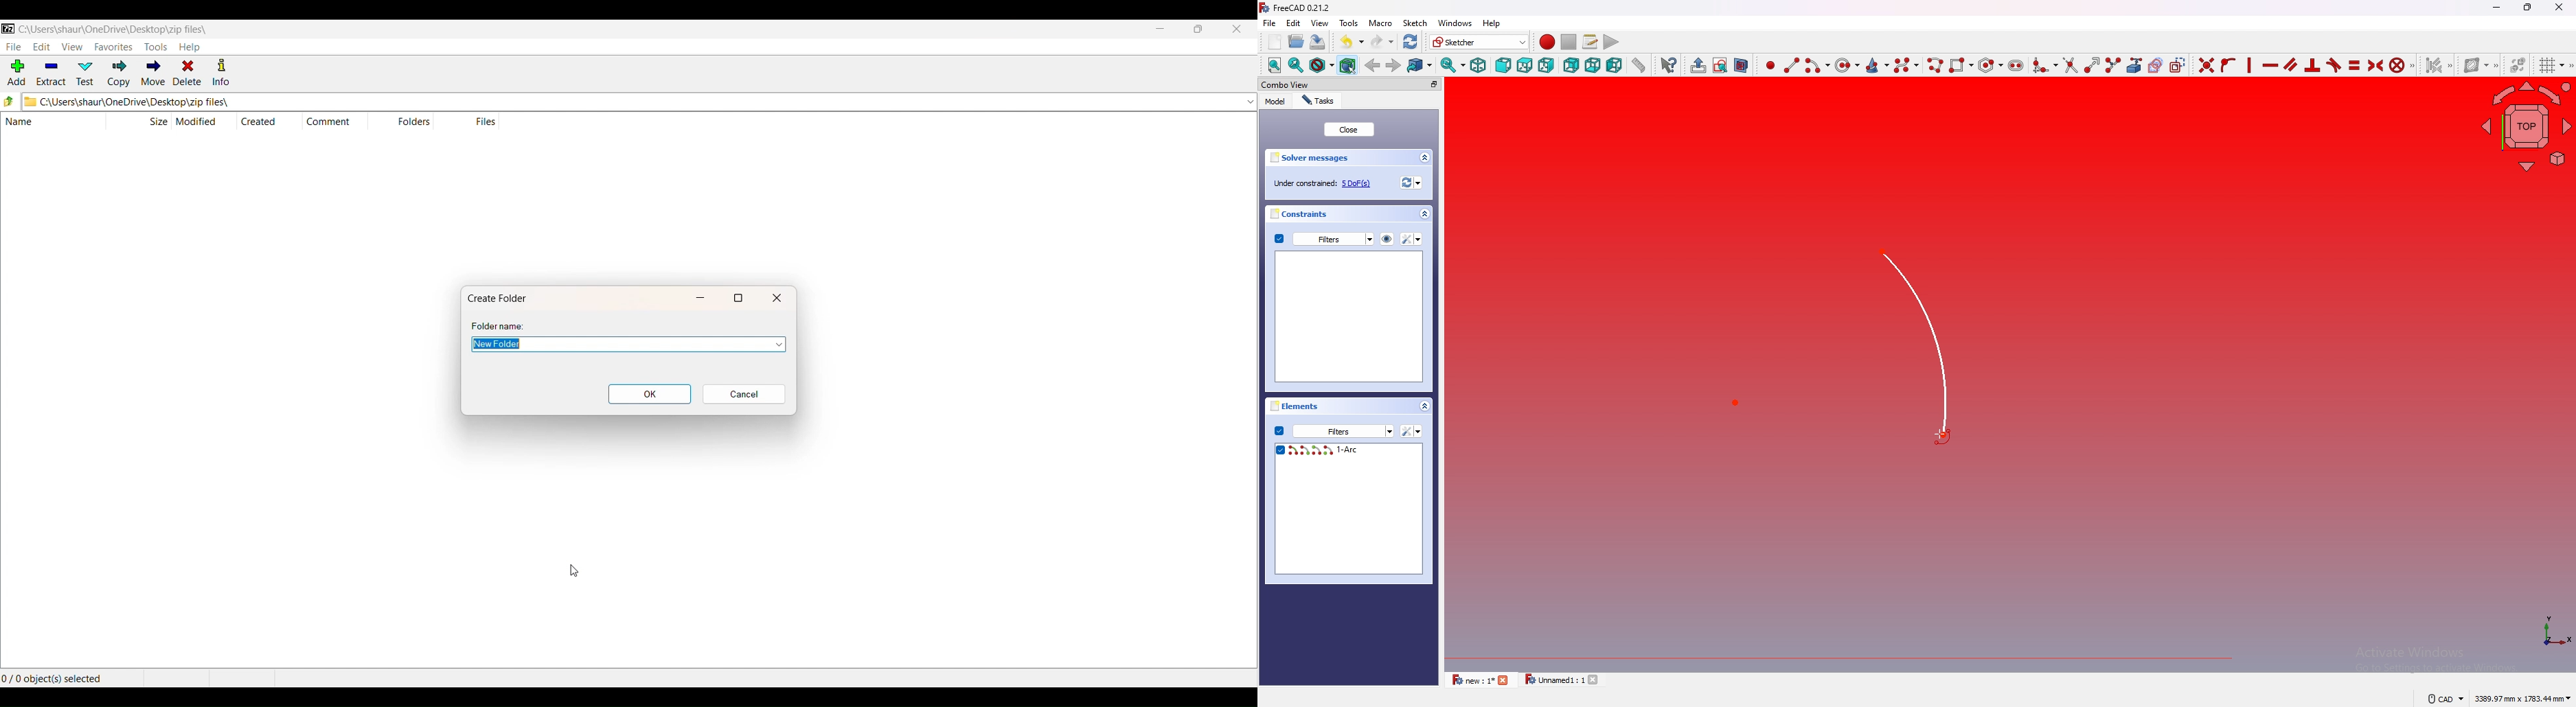 The height and width of the screenshot is (728, 2576). Describe the element at coordinates (1318, 101) in the screenshot. I see `tasks` at that location.